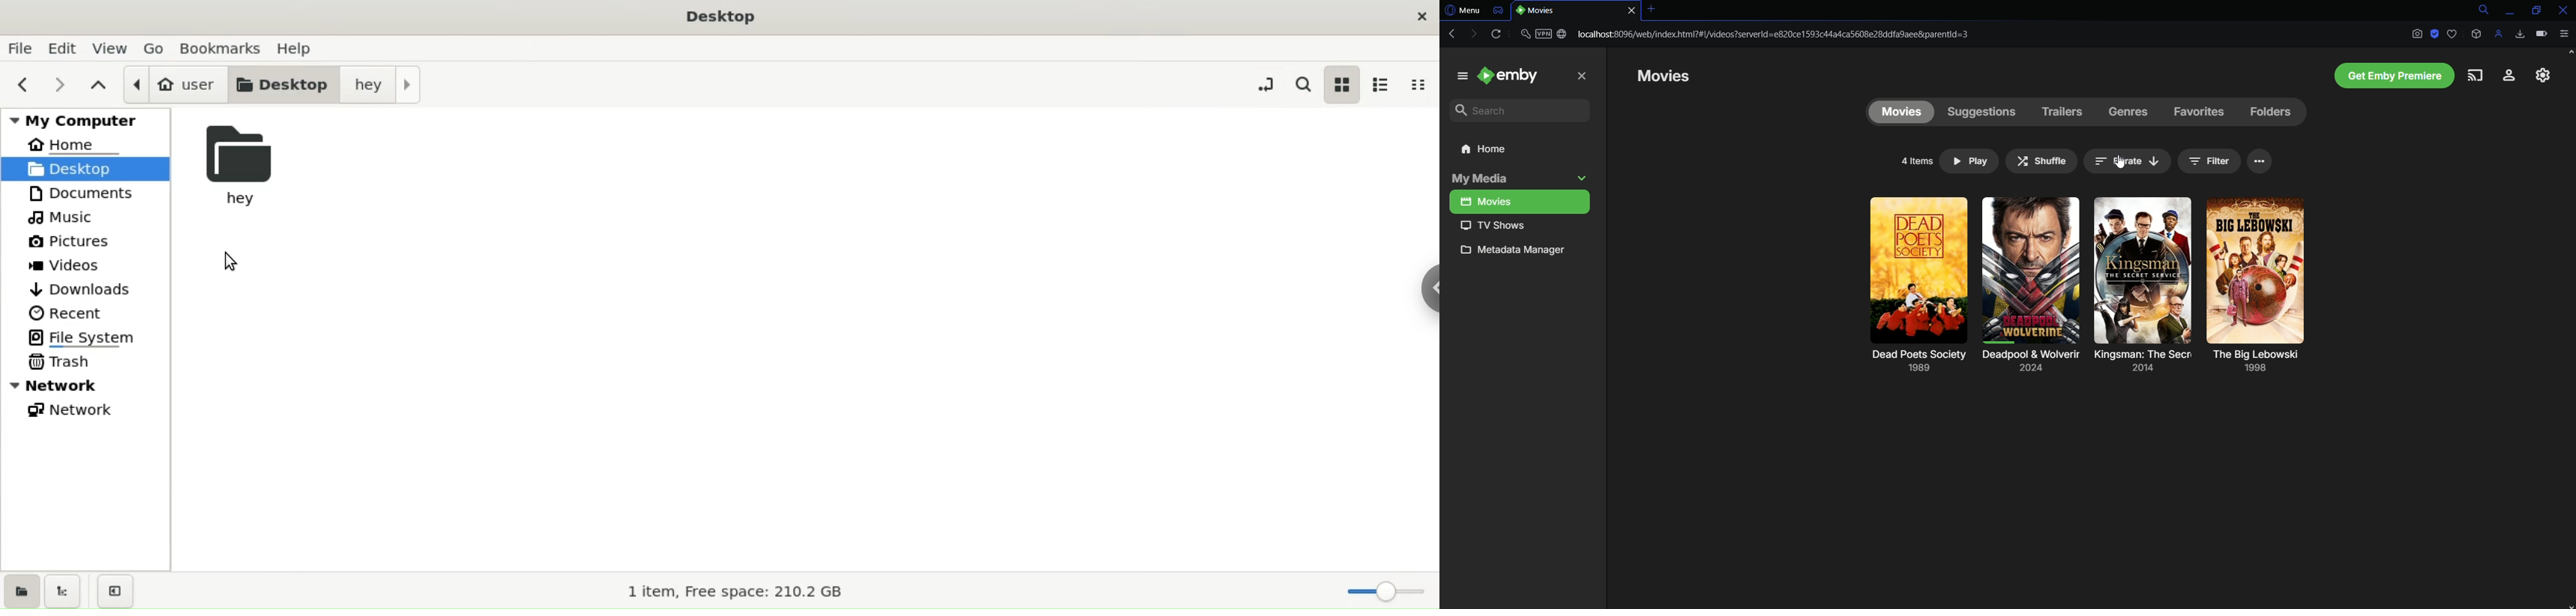 This screenshot has width=2576, height=616. I want to click on show treeview, so click(68, 591).